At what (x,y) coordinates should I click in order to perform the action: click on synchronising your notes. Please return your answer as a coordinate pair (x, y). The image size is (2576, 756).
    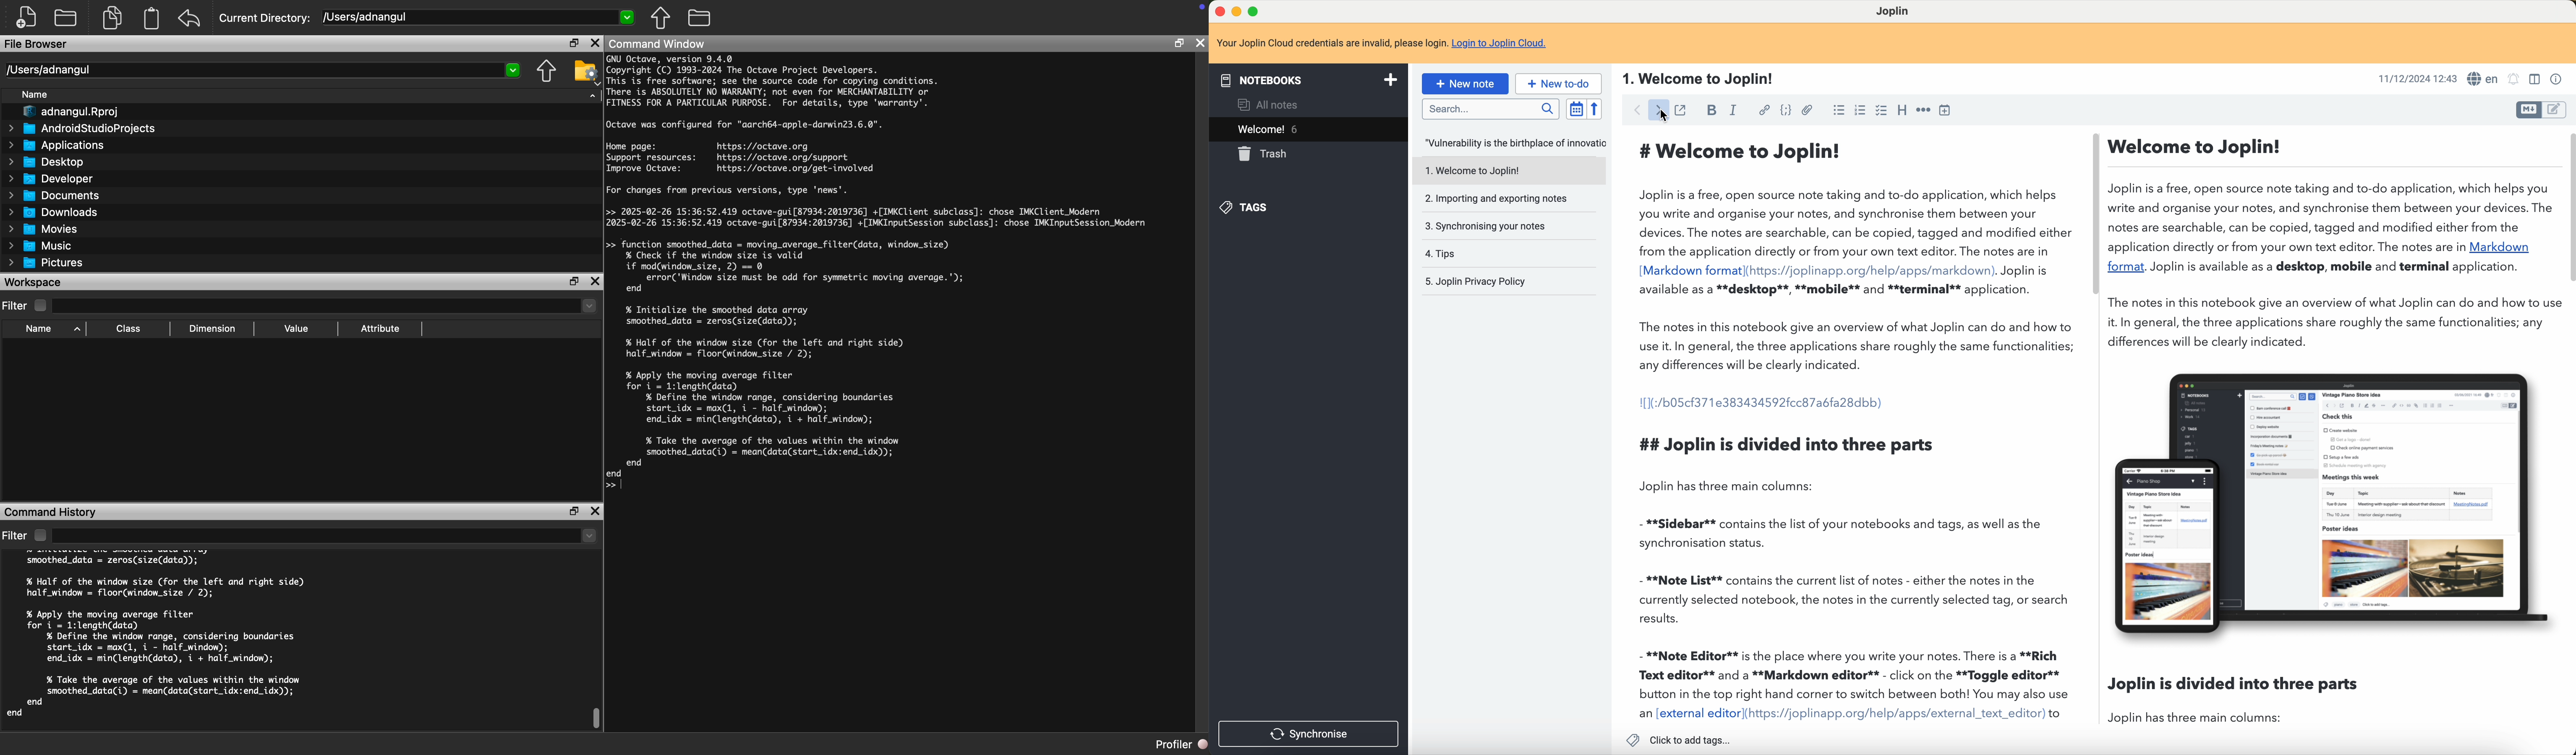
    Looking at the image, I should click on (1486, 225).